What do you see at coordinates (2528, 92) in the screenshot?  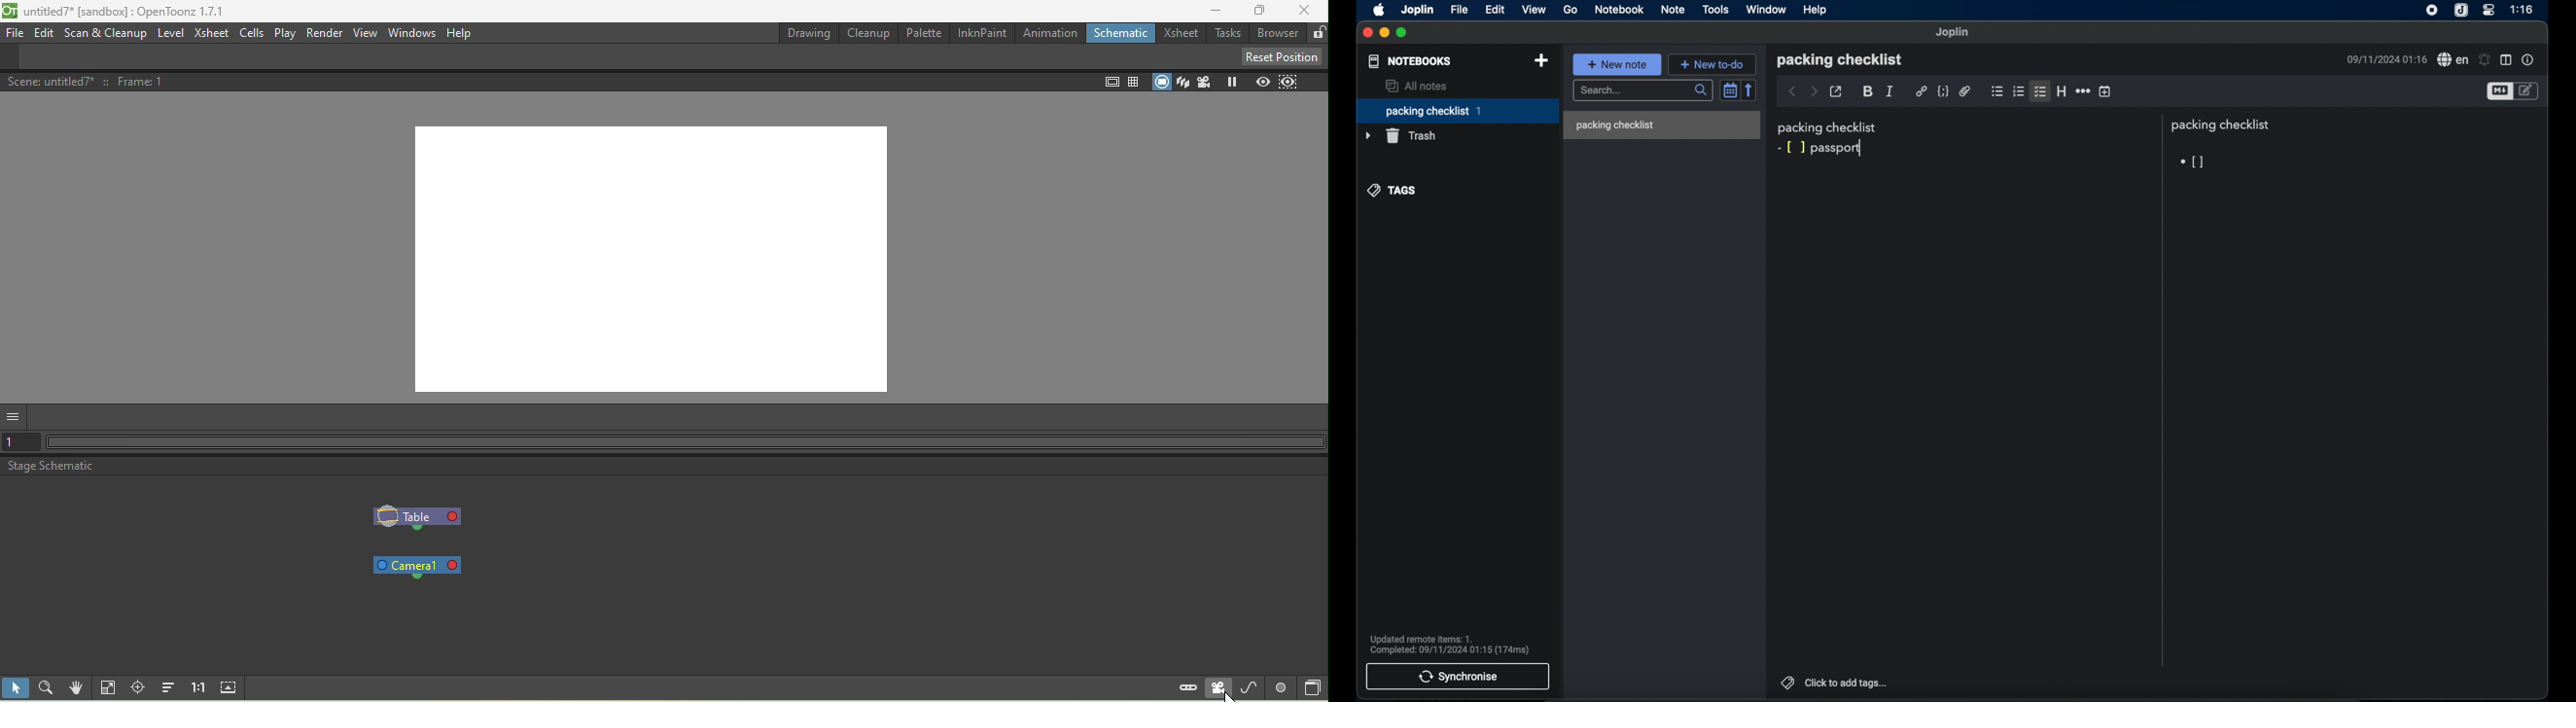 I see `toggle edito` at bounding box center [2528, 92].